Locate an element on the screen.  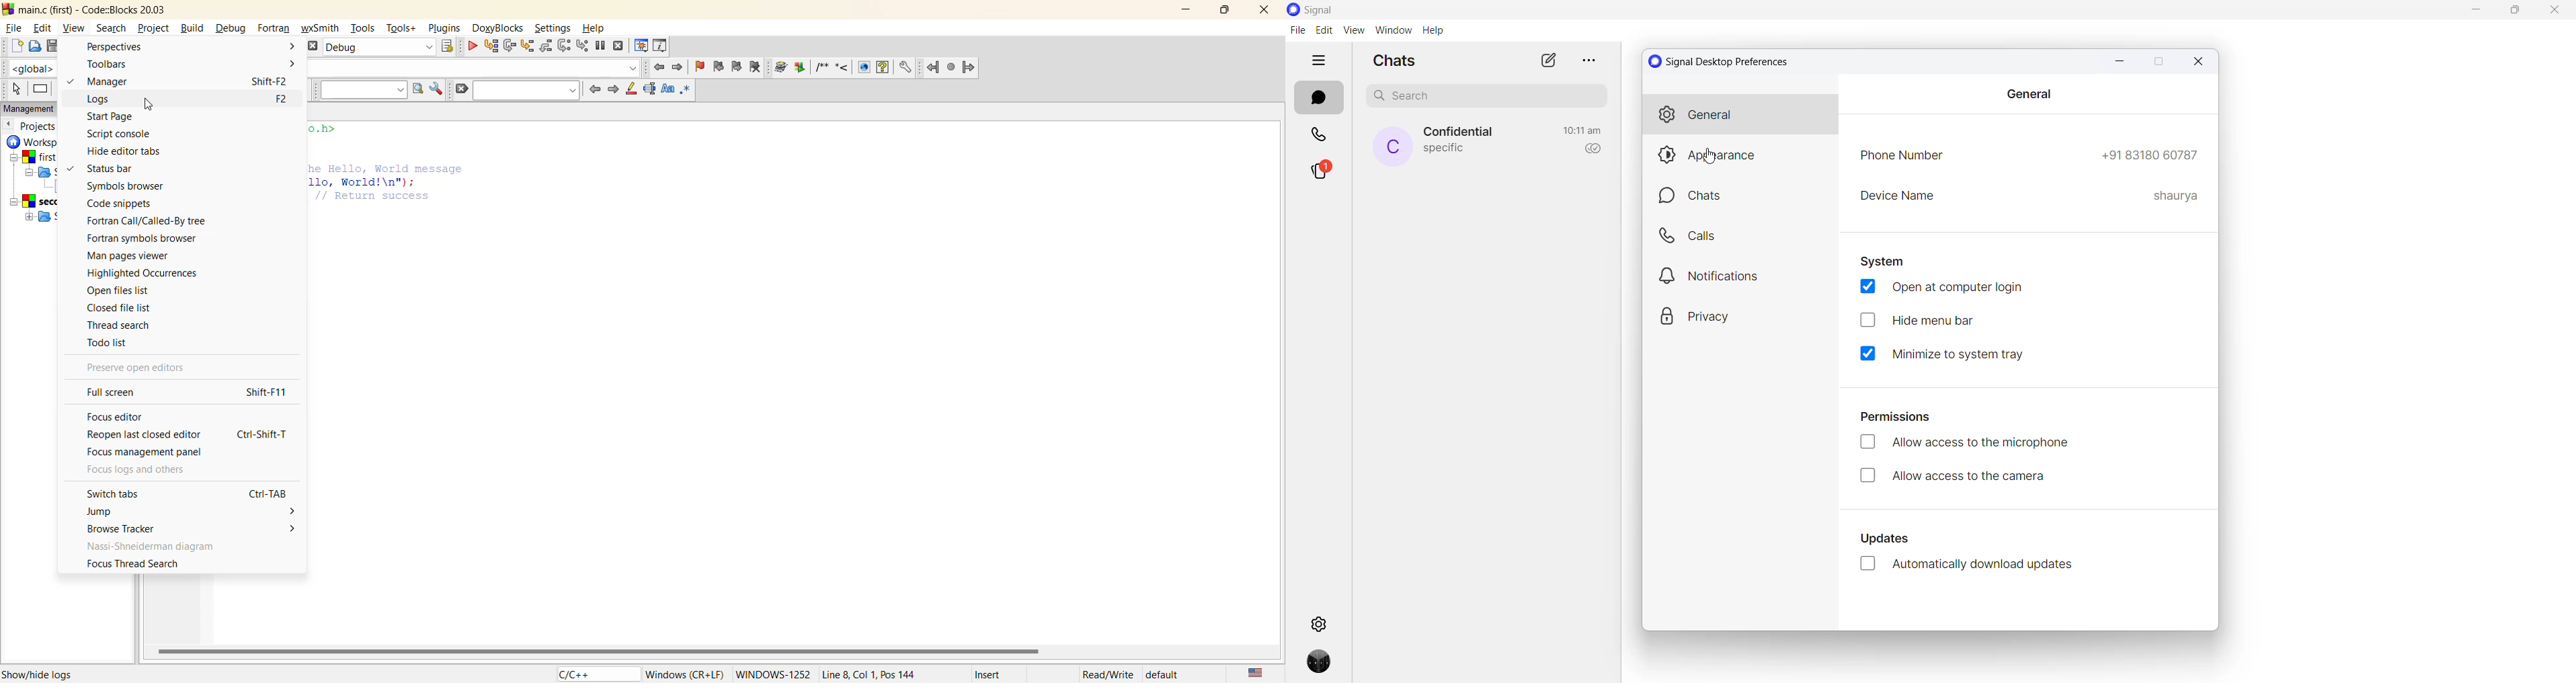
Show/hide logs is located at coordinates (42, 675).